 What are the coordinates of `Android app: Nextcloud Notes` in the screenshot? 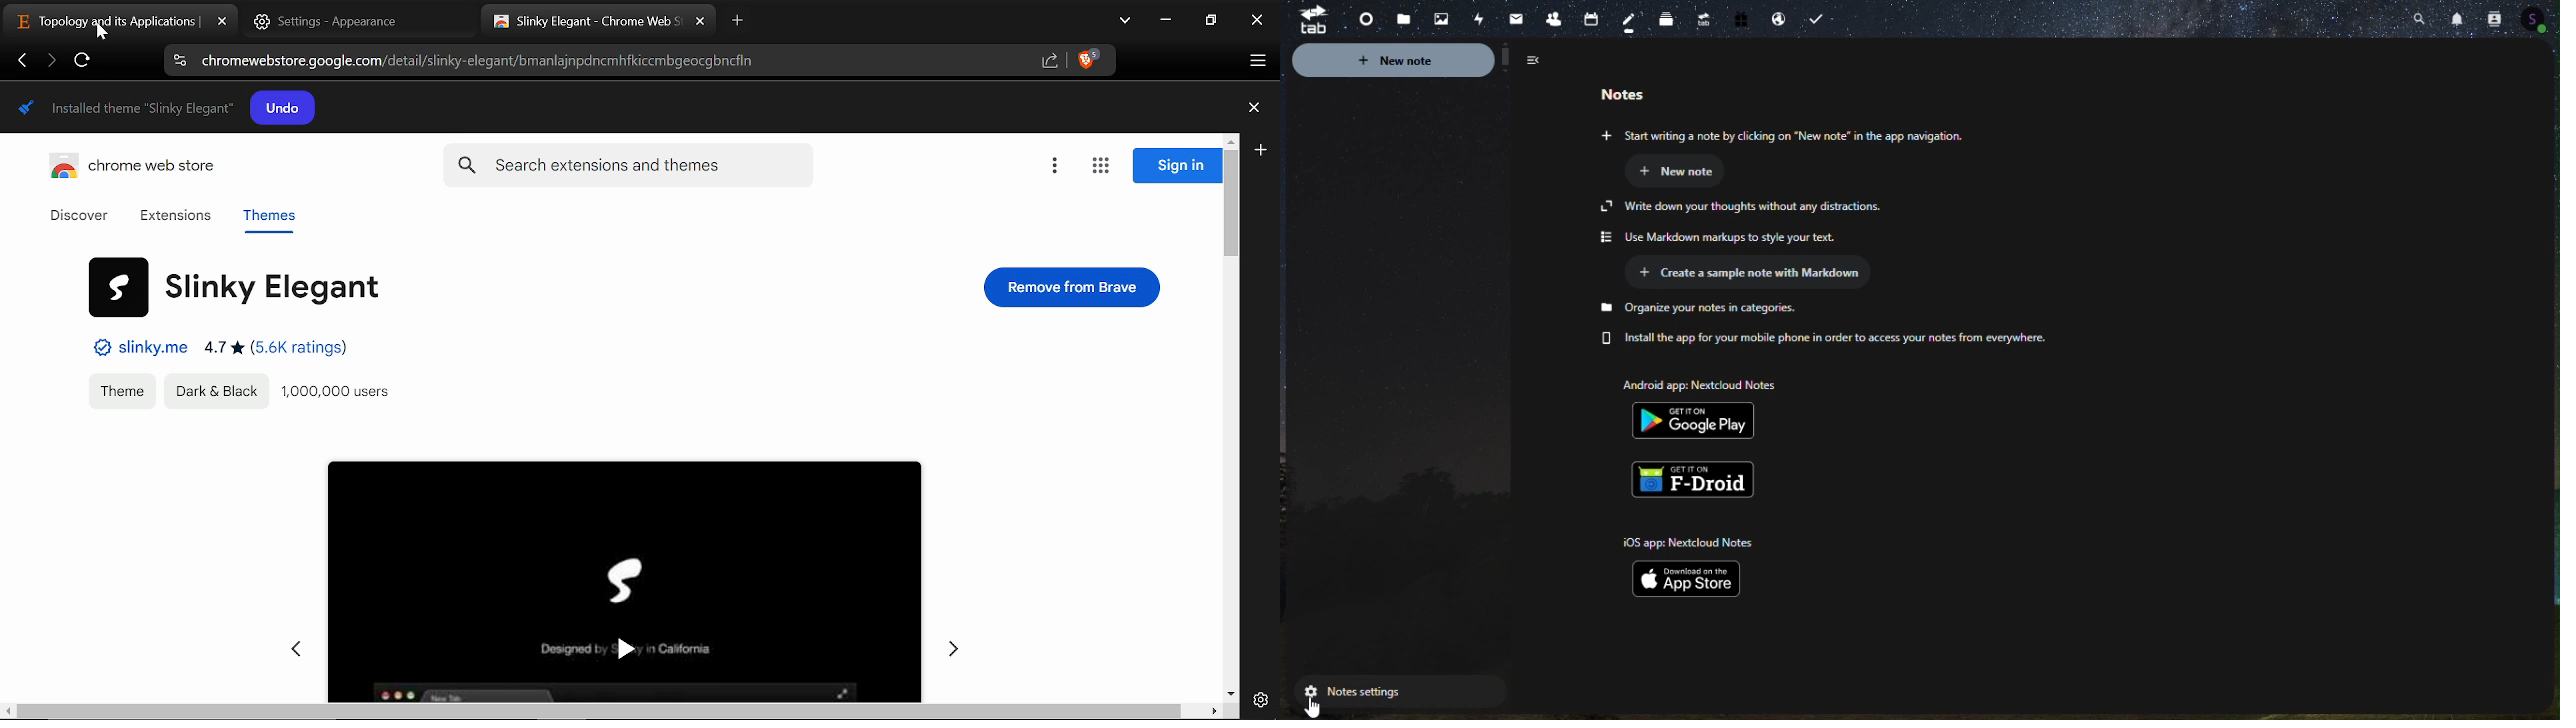 It's located at (1698, 383).